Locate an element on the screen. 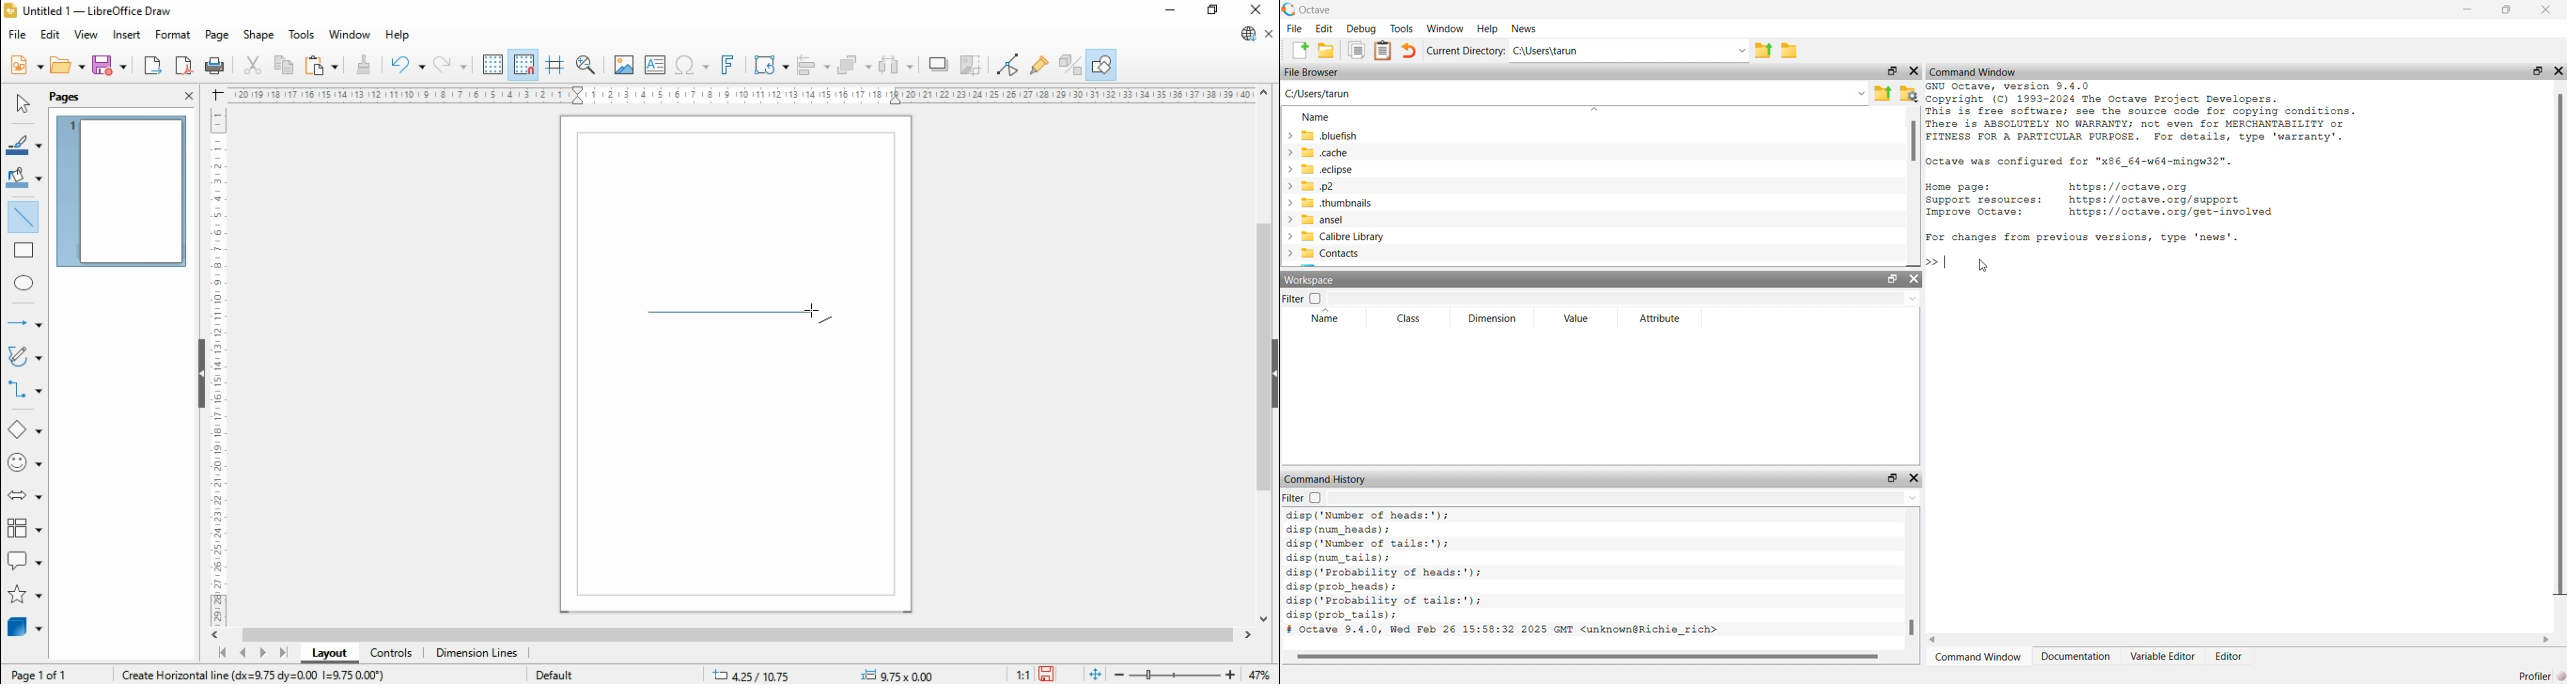 The height and width of the screenshot is (700, 2576). Browse your files is located at coordinates (1909, 93).